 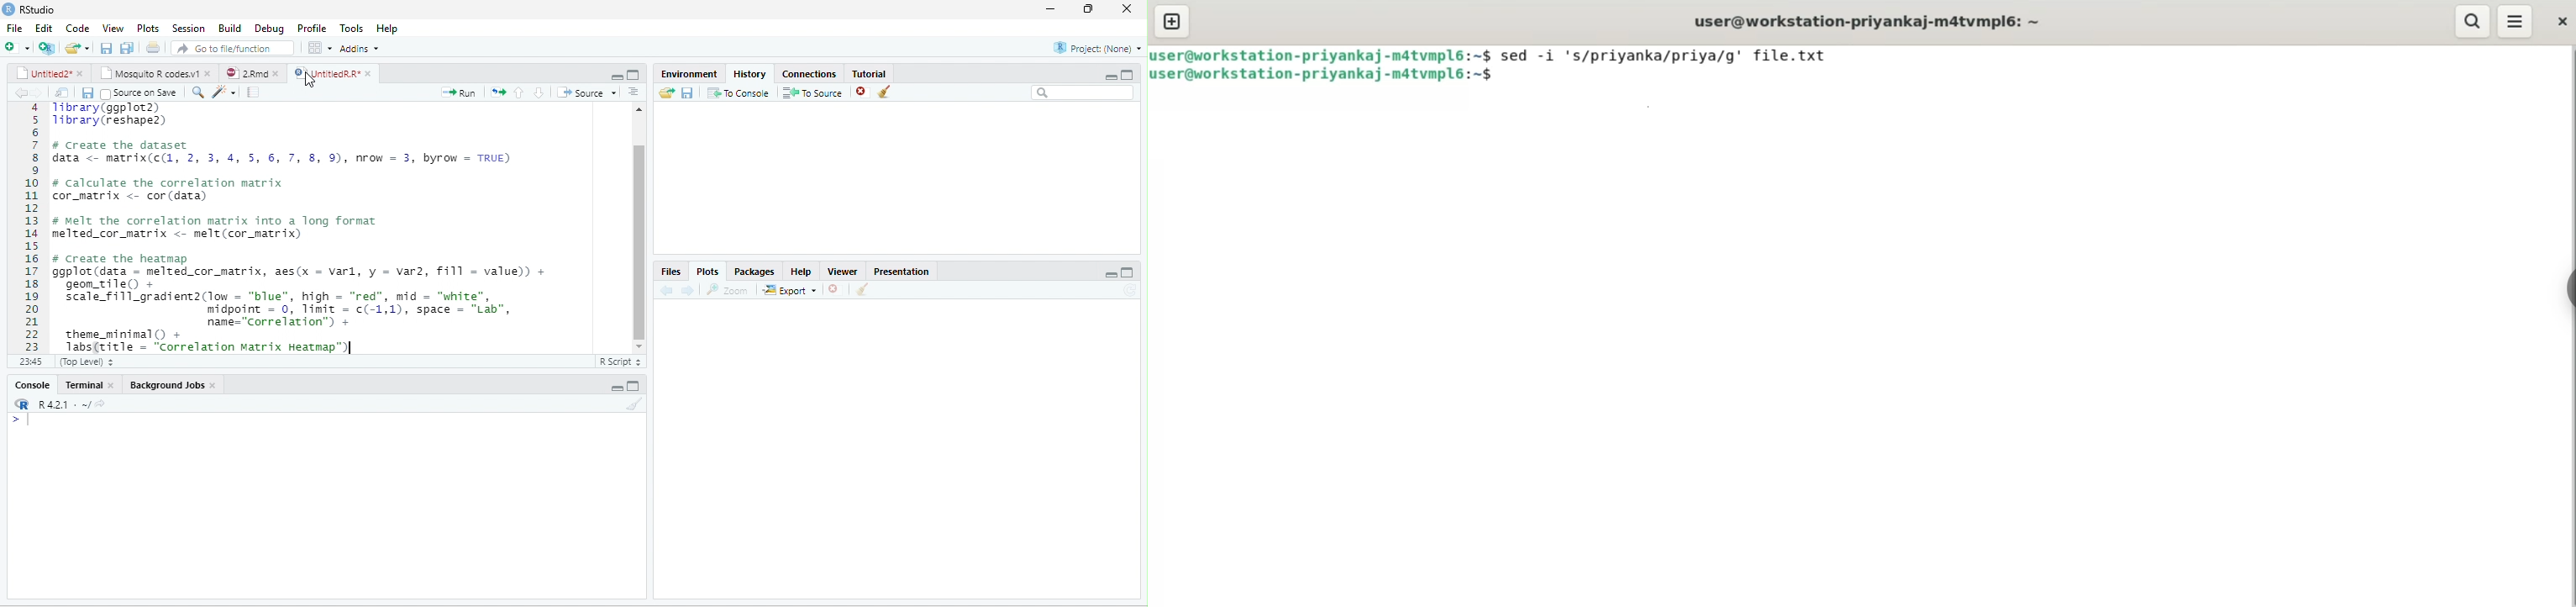 What do you see at coordinates (77, 29) in the screenshot?
I see `code` at bounding box center [77, 29].